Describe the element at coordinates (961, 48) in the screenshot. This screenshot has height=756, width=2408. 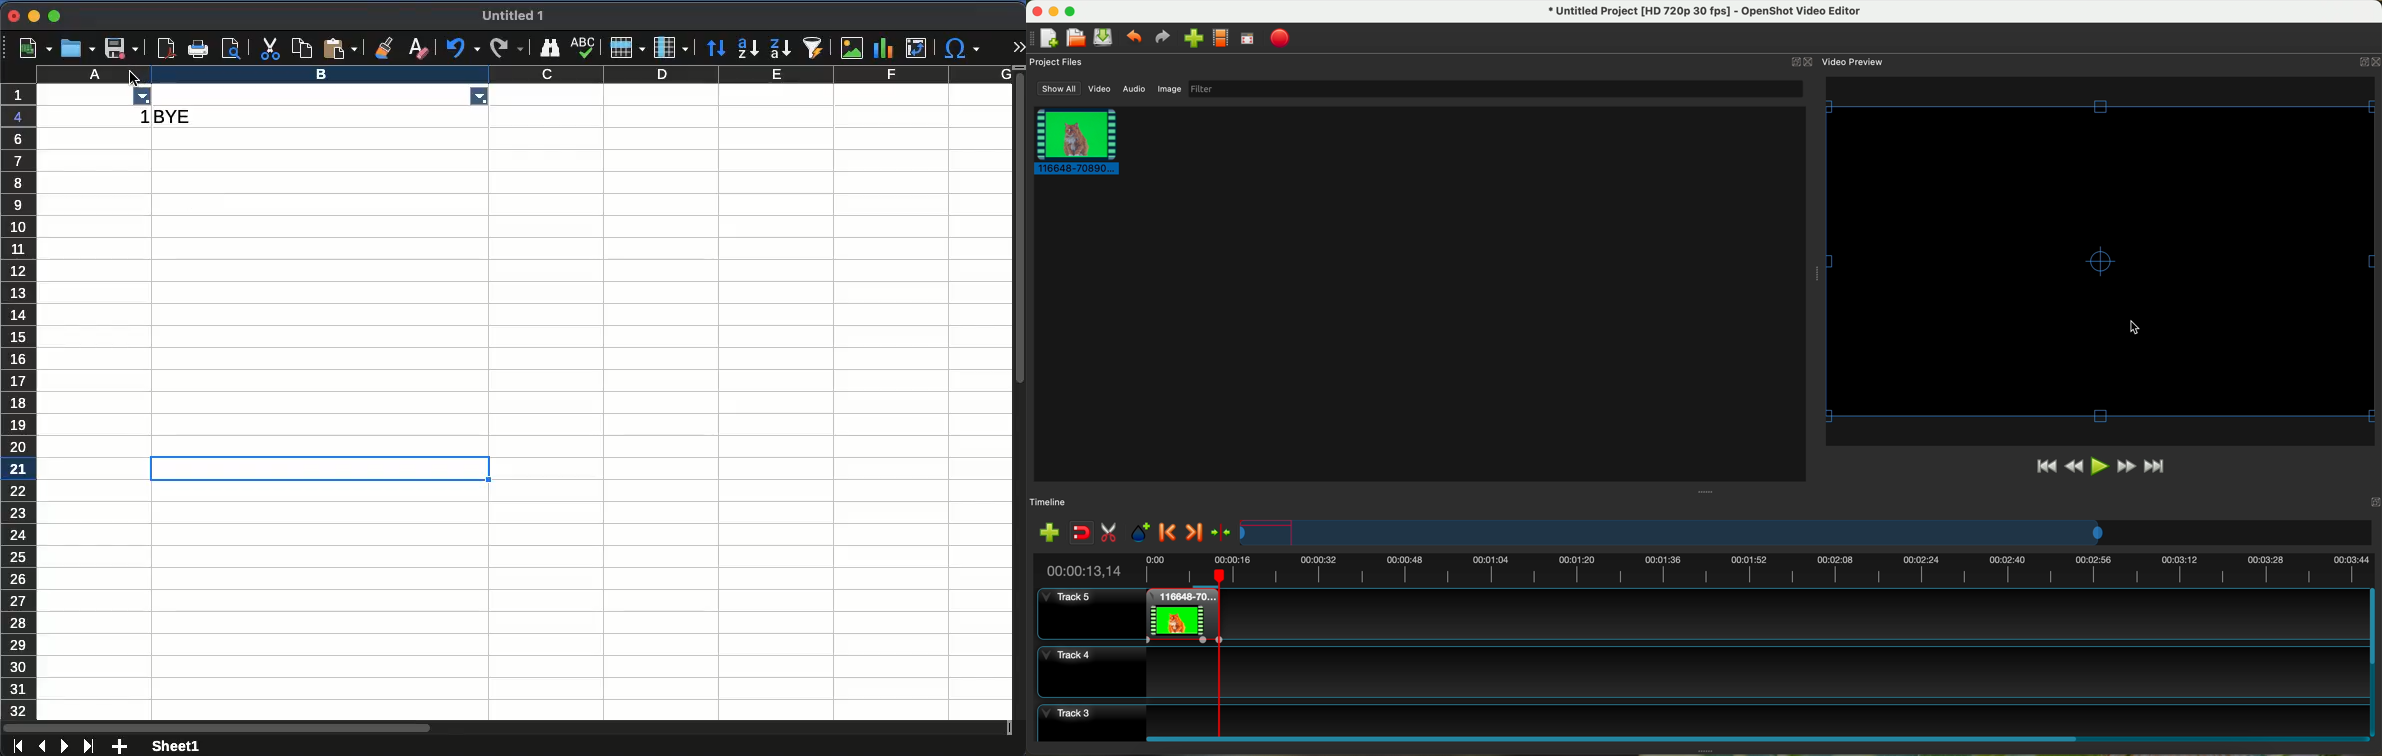
I see `special characters` at that location.